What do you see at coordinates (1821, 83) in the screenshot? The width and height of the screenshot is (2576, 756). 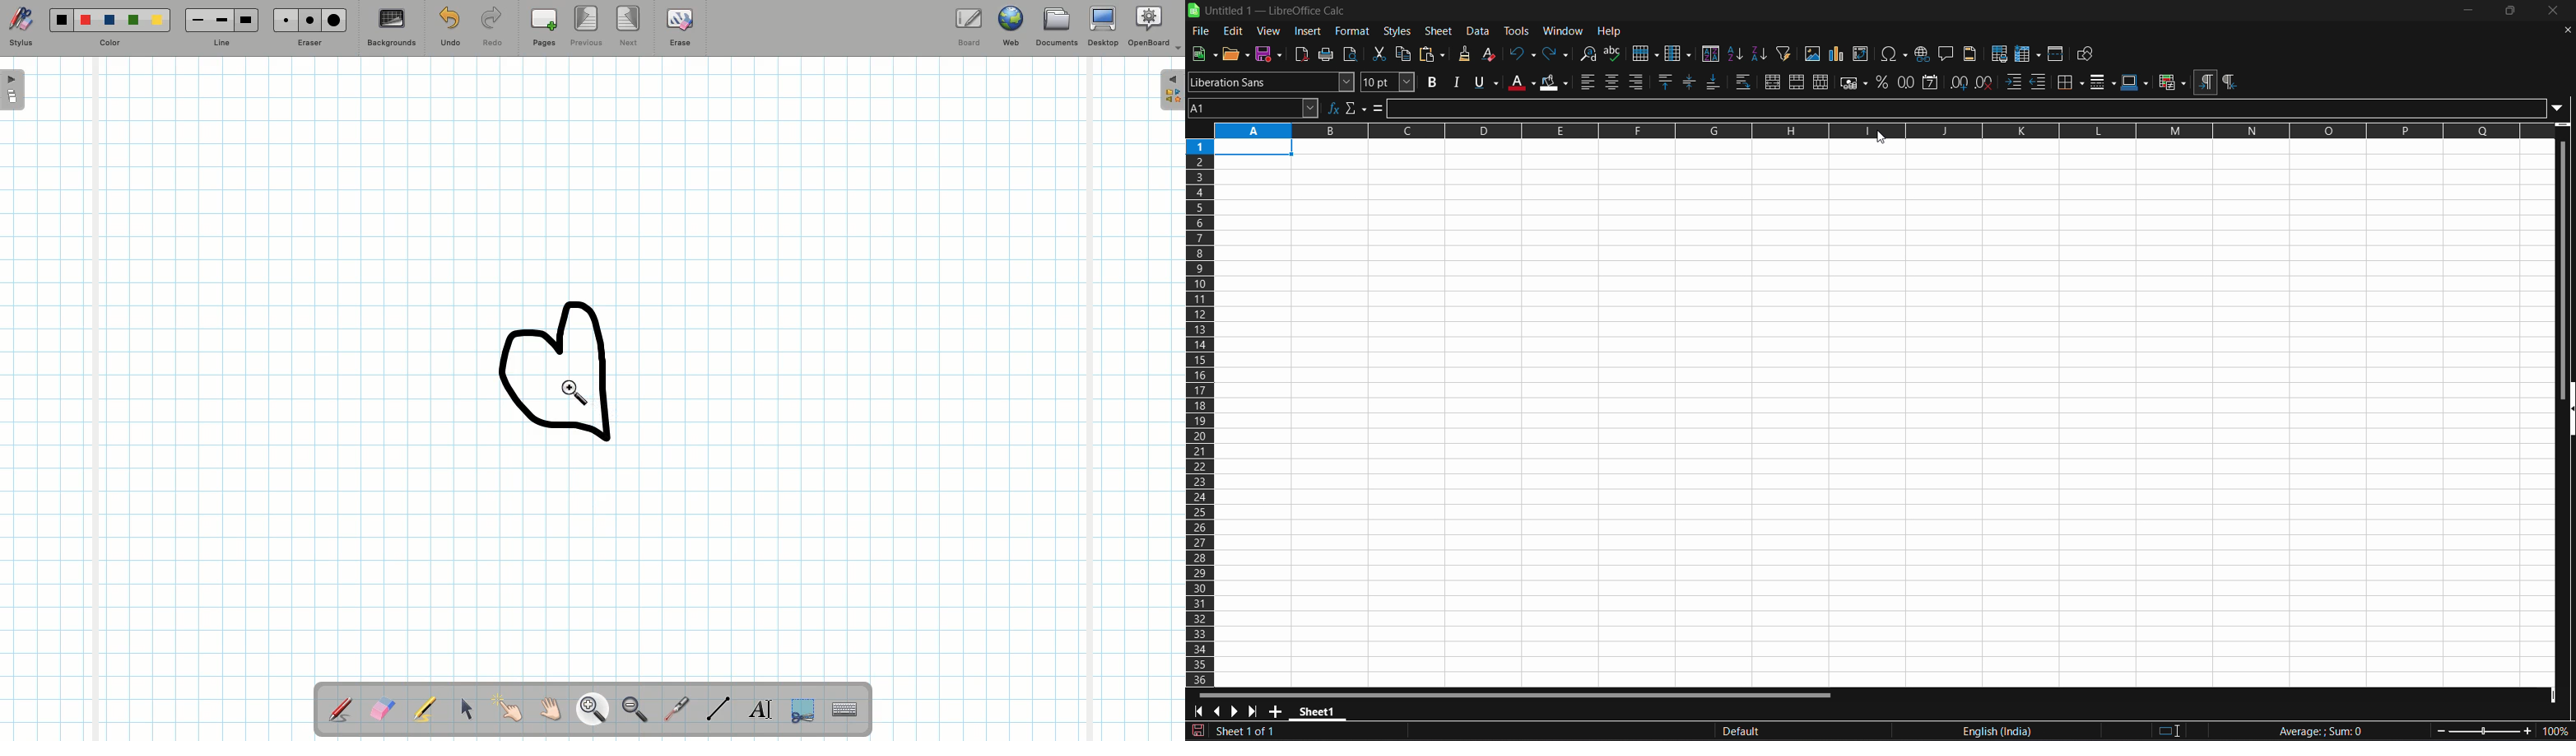 I see `unmerge cells` at bounding box center [1821, 83].